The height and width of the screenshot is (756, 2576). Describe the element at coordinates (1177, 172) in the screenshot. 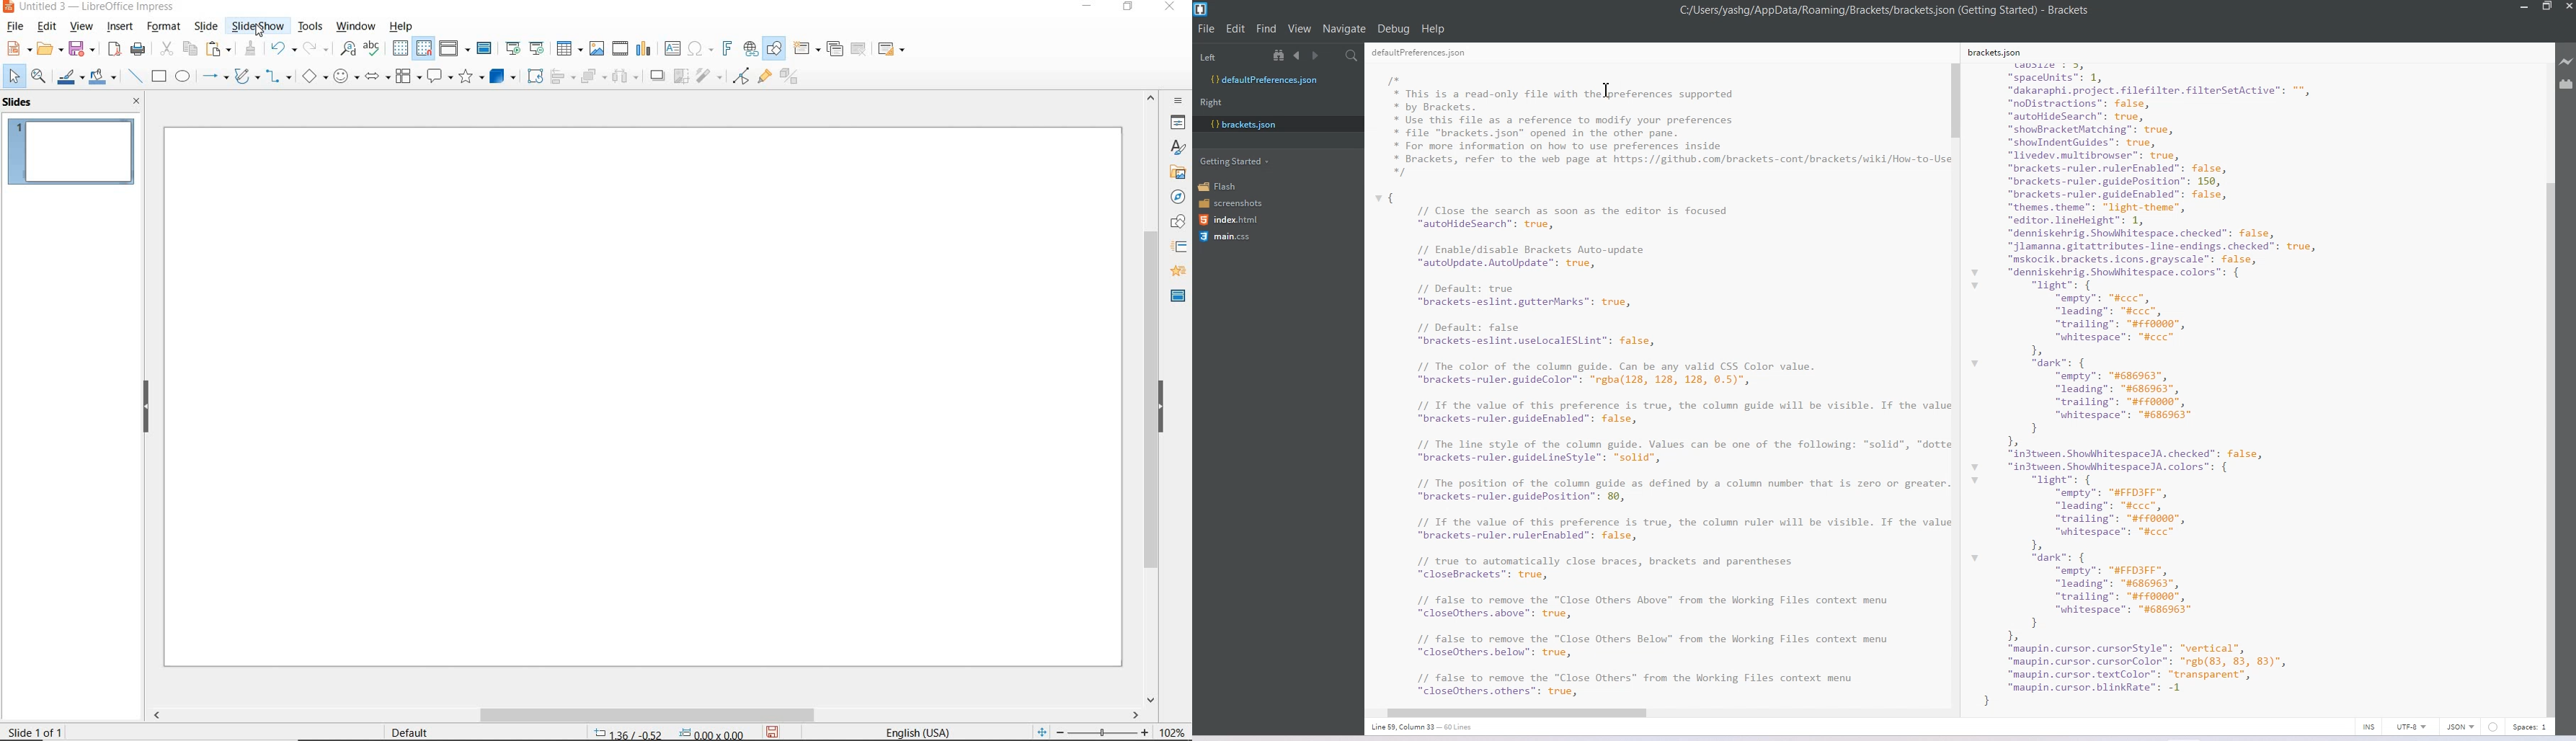

I see `GALLERY` at that location.